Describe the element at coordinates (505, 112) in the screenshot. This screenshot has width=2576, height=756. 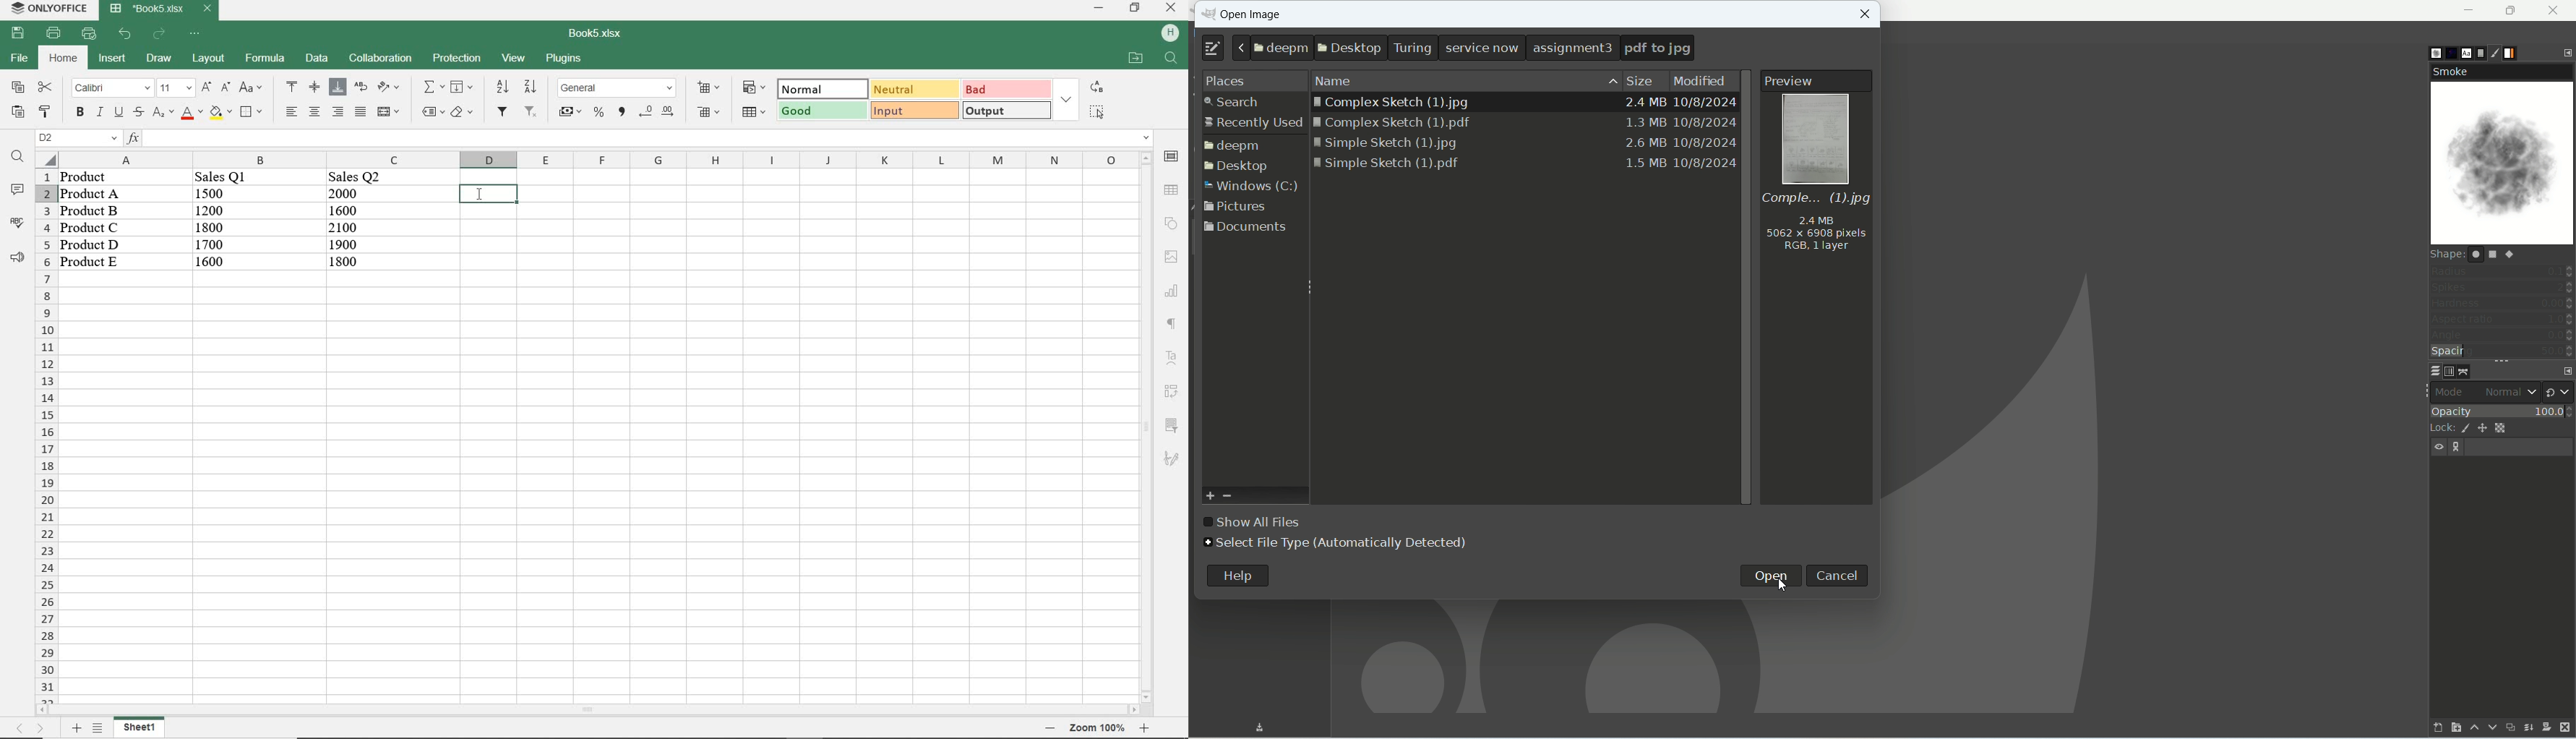
I see `filter` at that location.